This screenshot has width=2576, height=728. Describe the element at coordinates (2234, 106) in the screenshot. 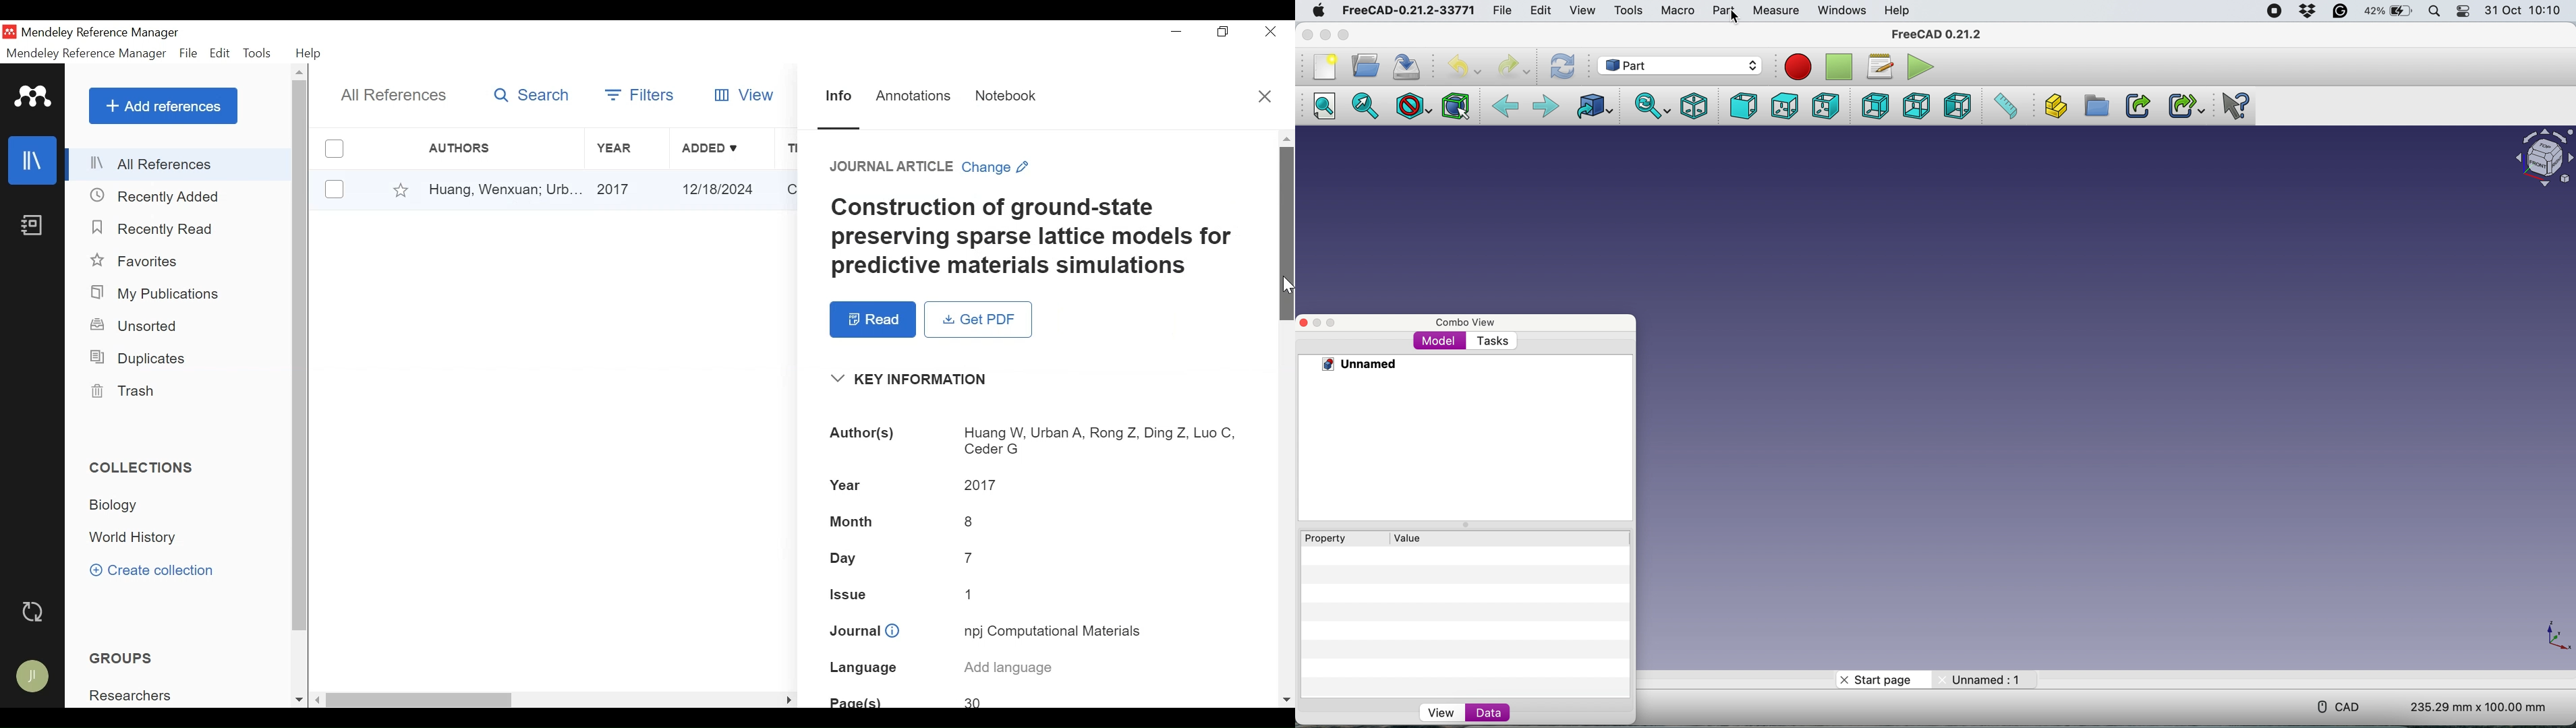

I see `What's this?` at that location.